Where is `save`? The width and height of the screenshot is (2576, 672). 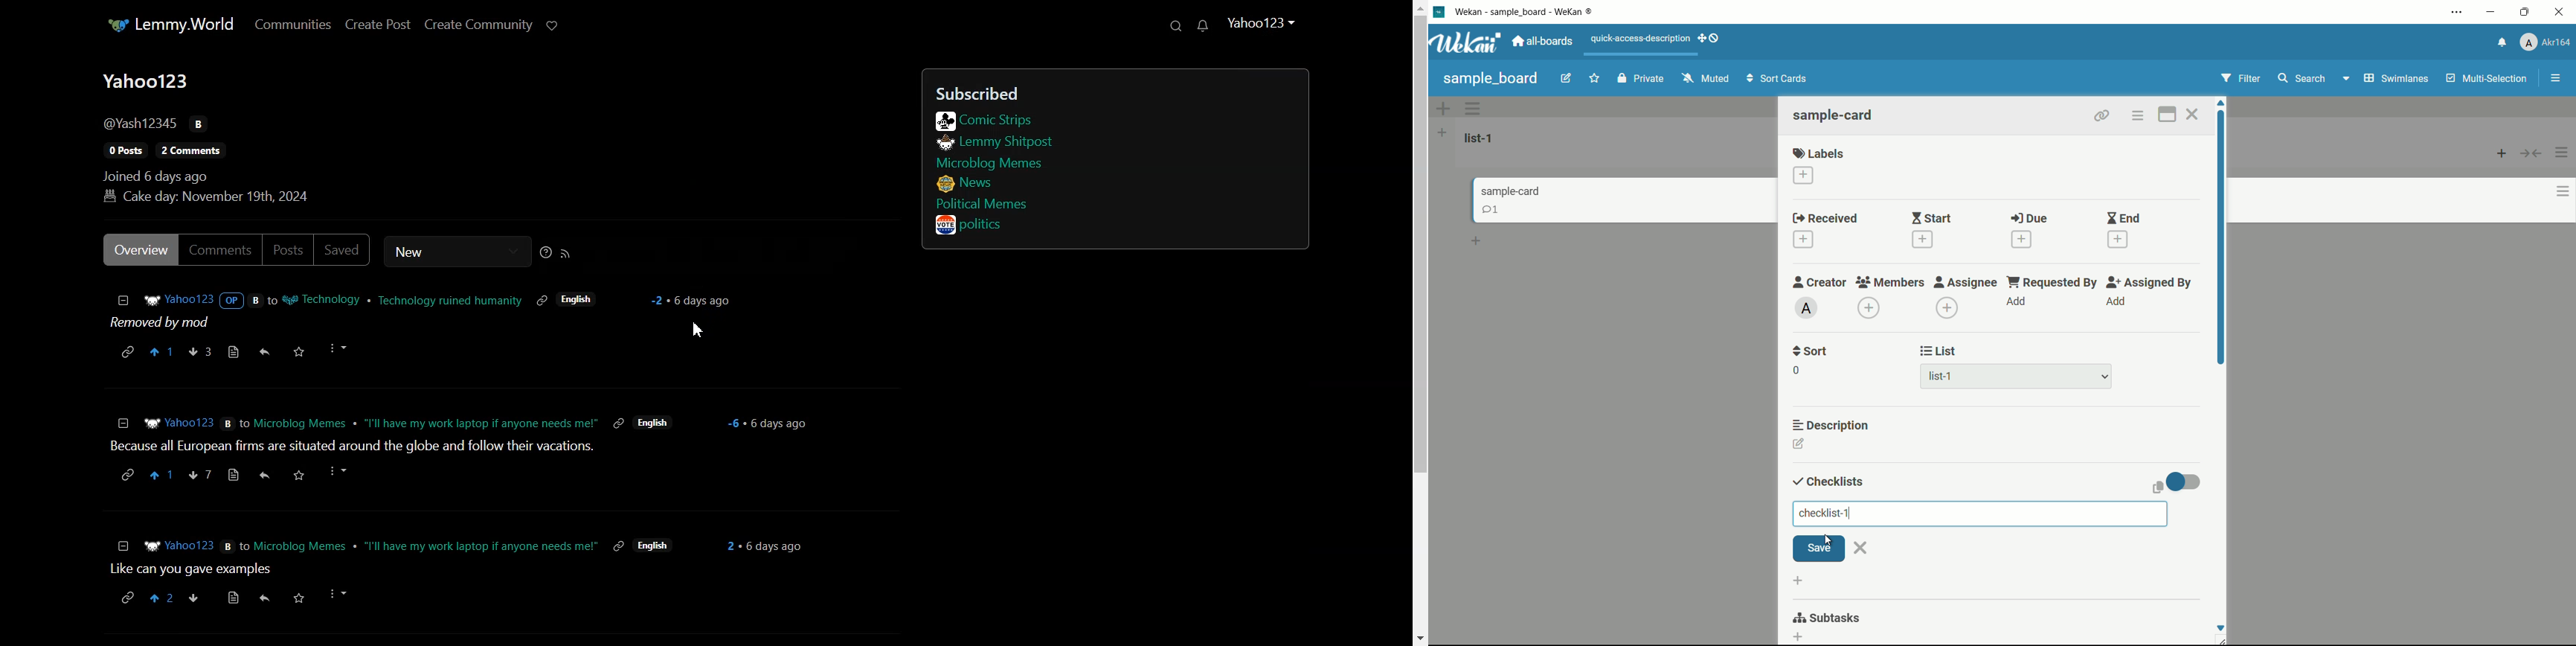 save is located at coordinates (301, 598).